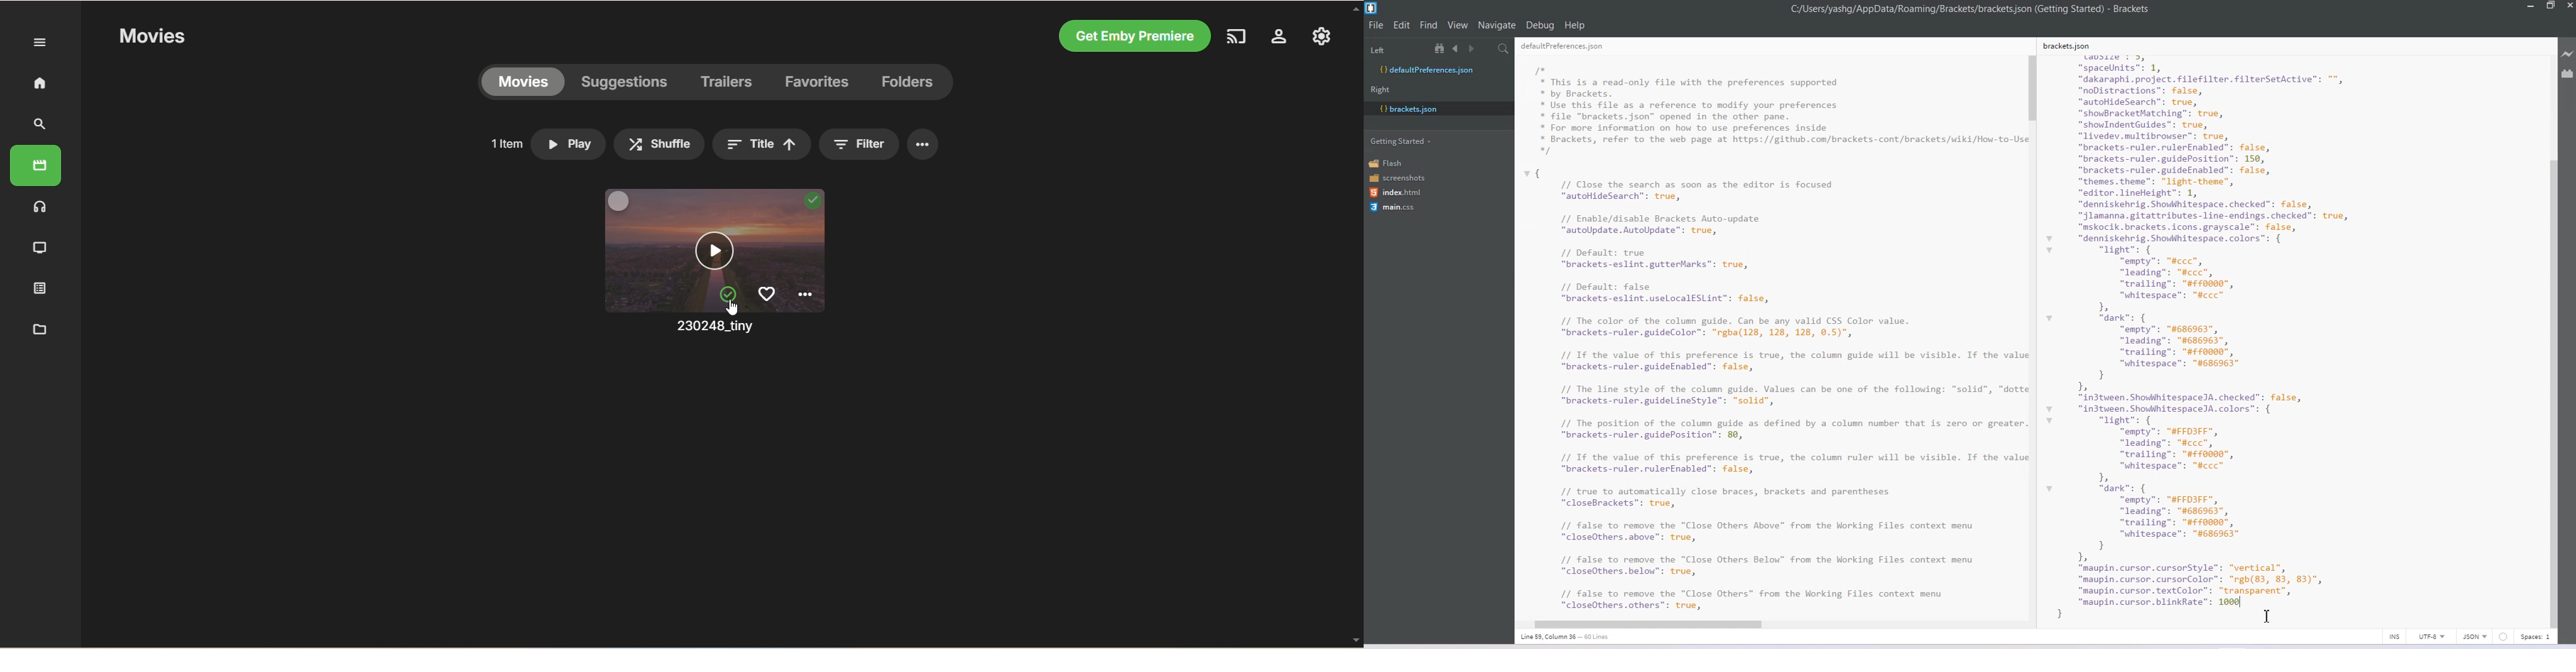  What do you see at coordinates (2568, 54) in the screenshot?
I see `Live Preview` at bounding box center [2568, 54].